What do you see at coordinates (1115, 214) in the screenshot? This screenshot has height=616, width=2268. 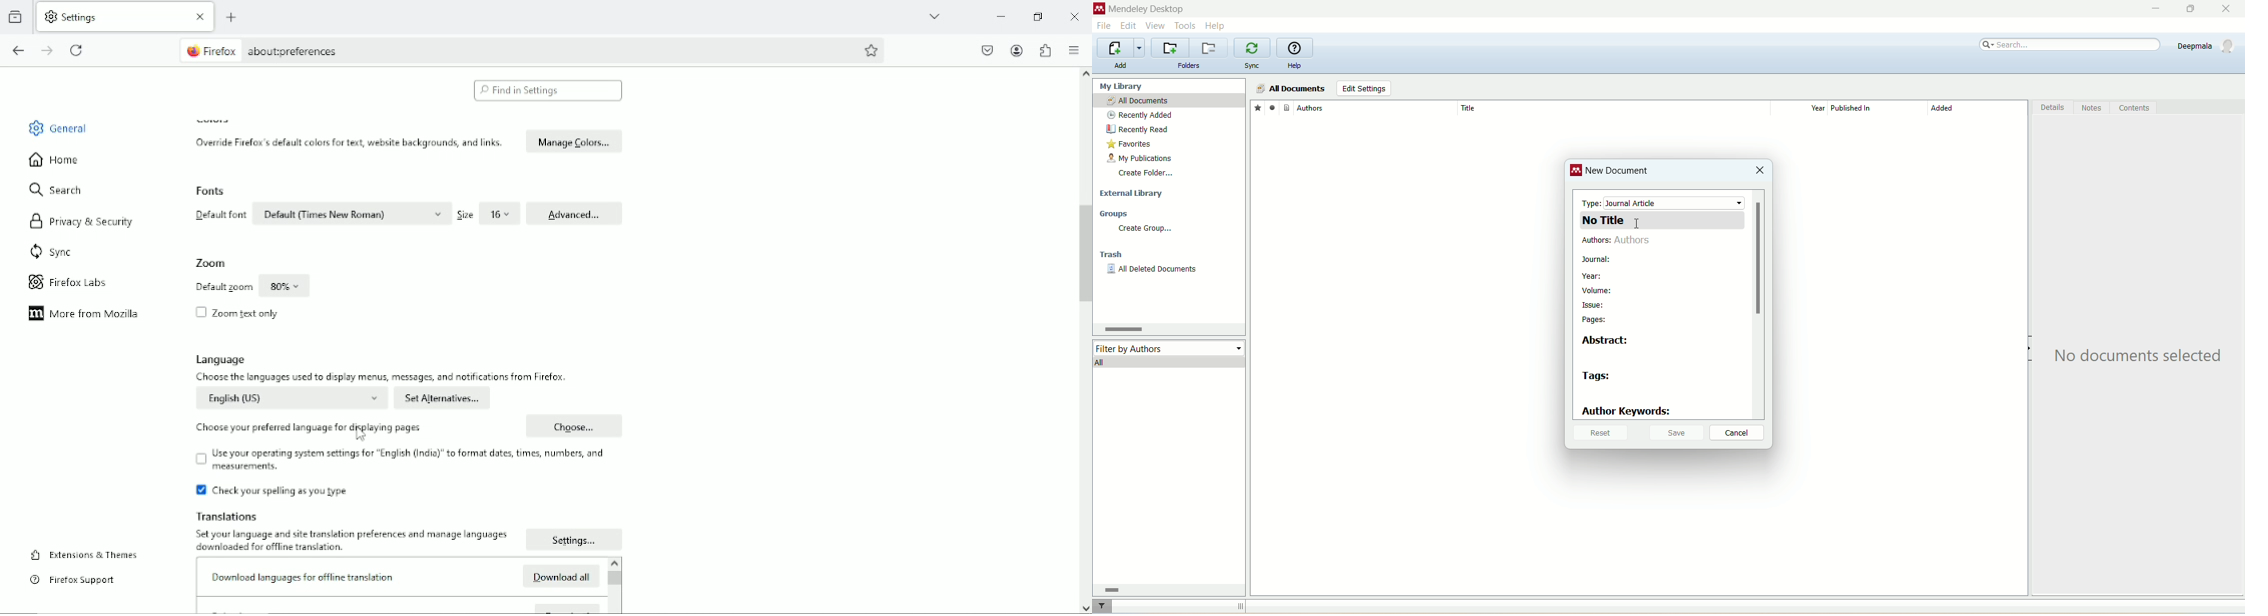 I see `groups` at bounding box center [1115, 214].